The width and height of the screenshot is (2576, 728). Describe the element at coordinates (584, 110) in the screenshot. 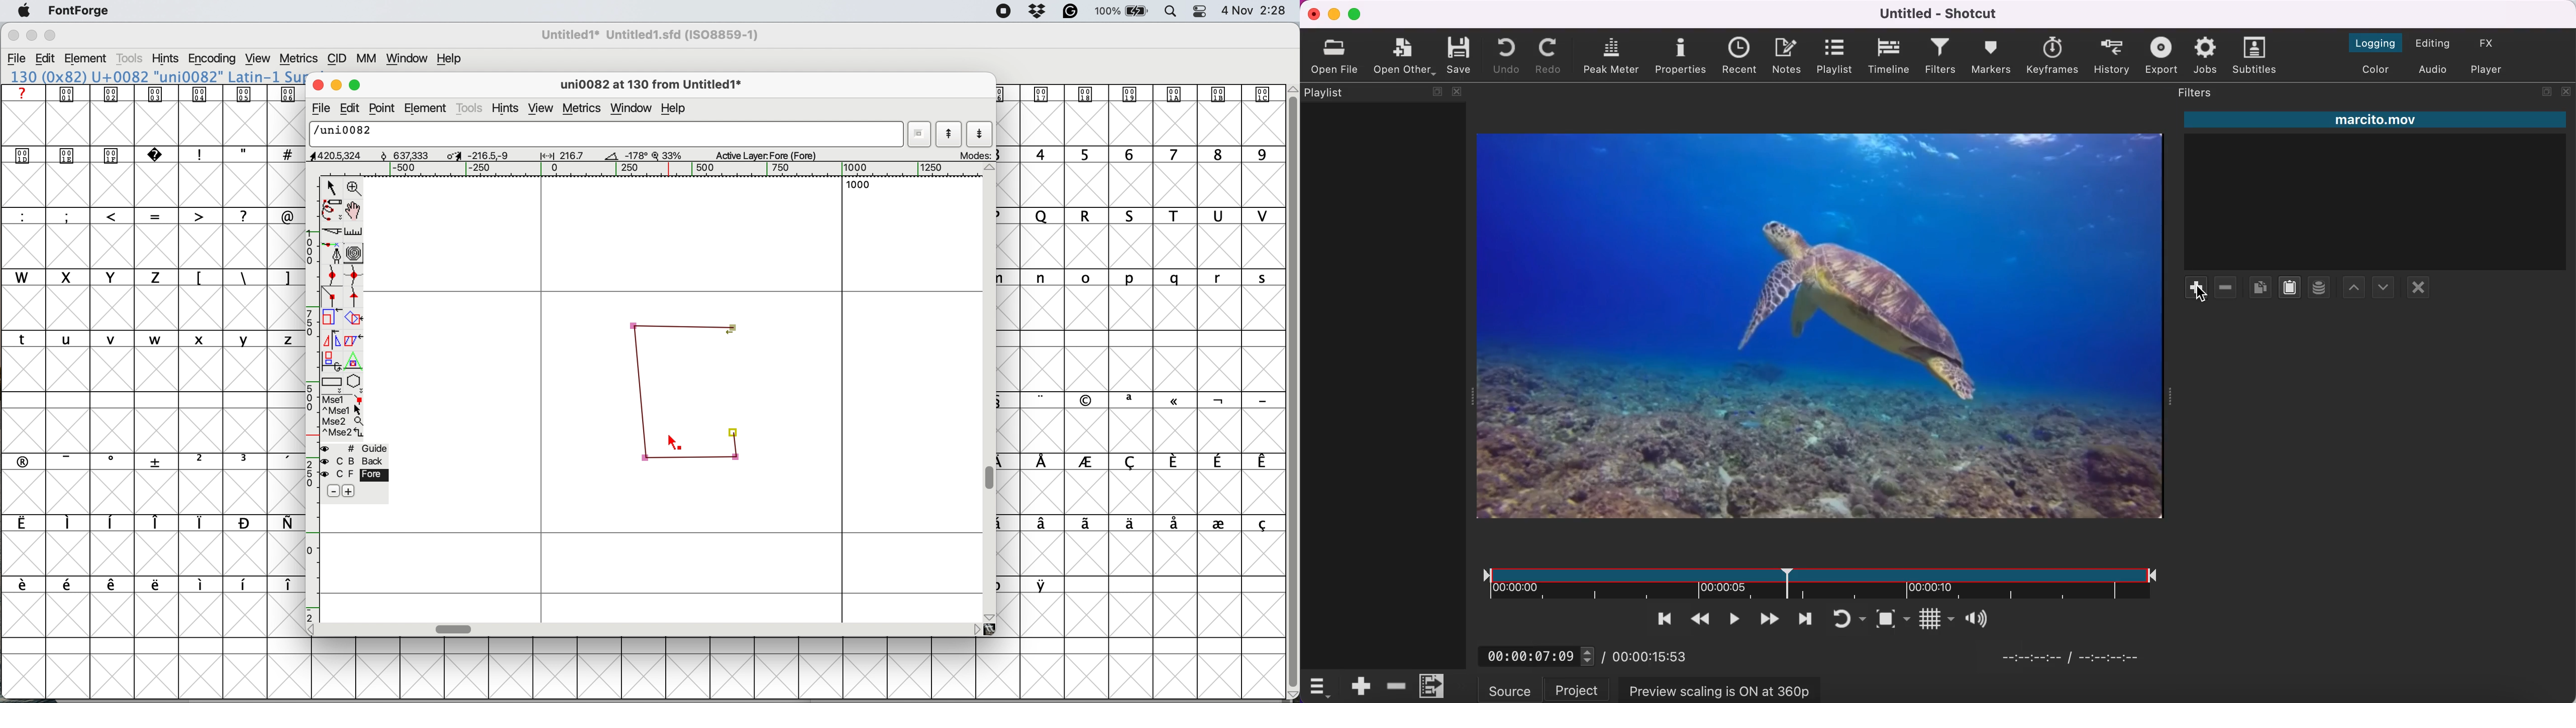

I see `metrics` at that location.